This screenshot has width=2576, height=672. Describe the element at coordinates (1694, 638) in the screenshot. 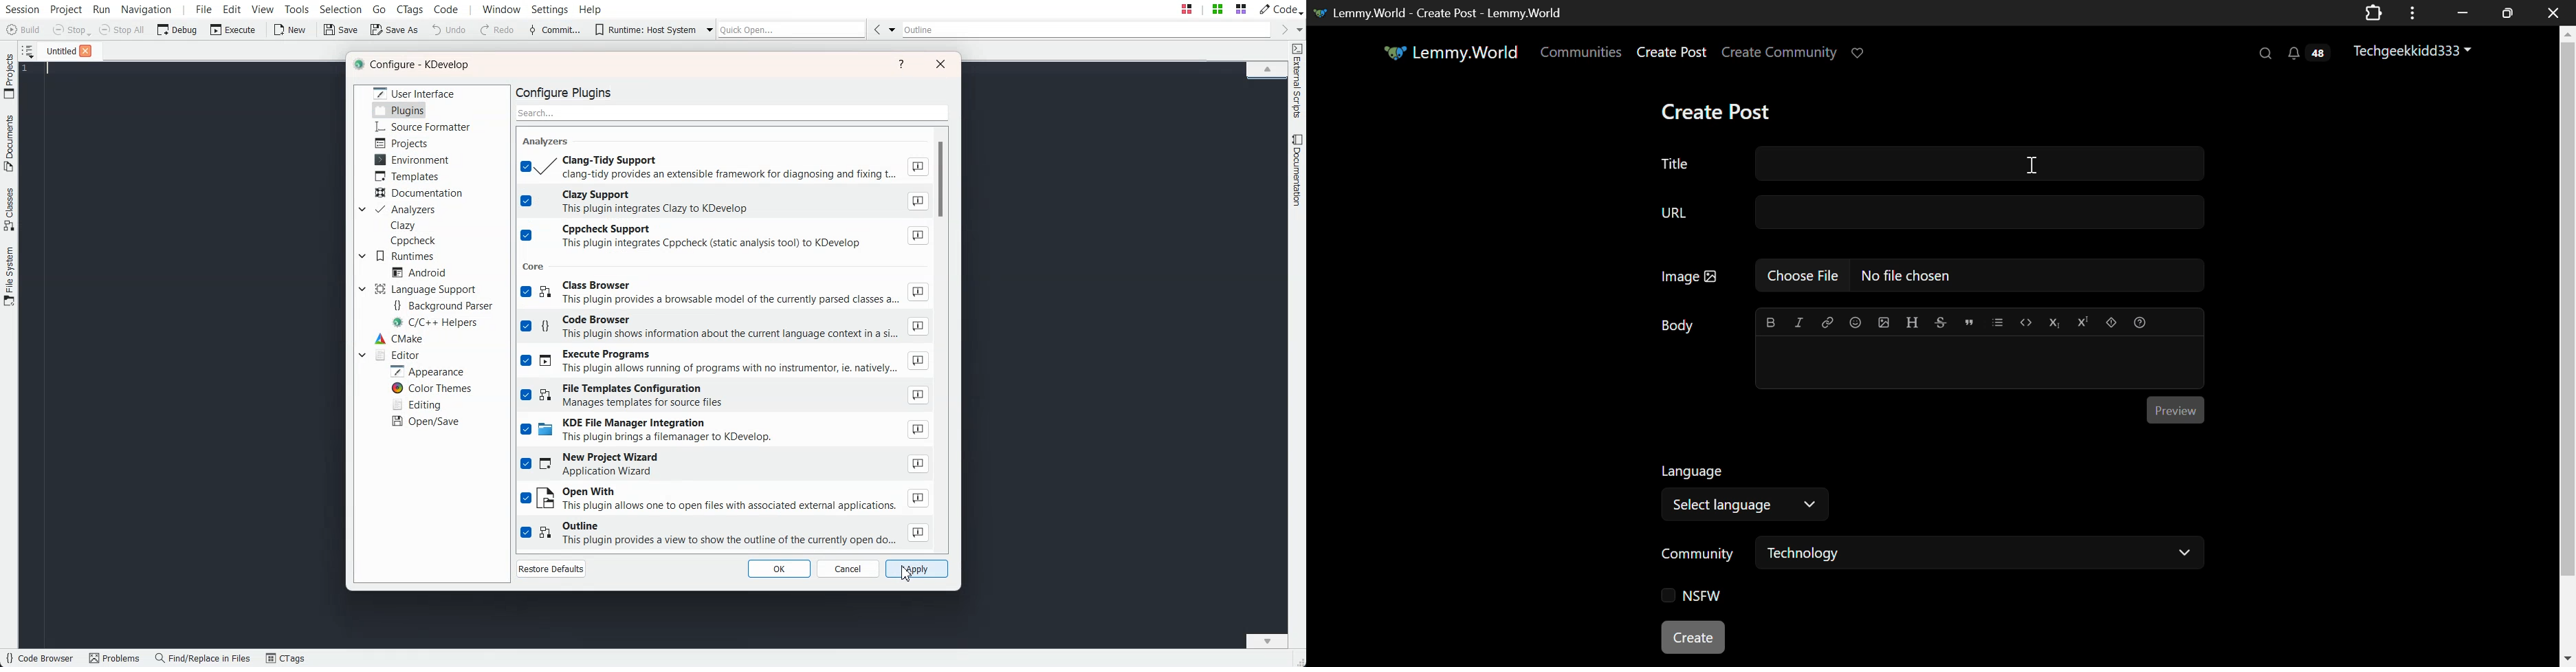

I see `Create` at that location.